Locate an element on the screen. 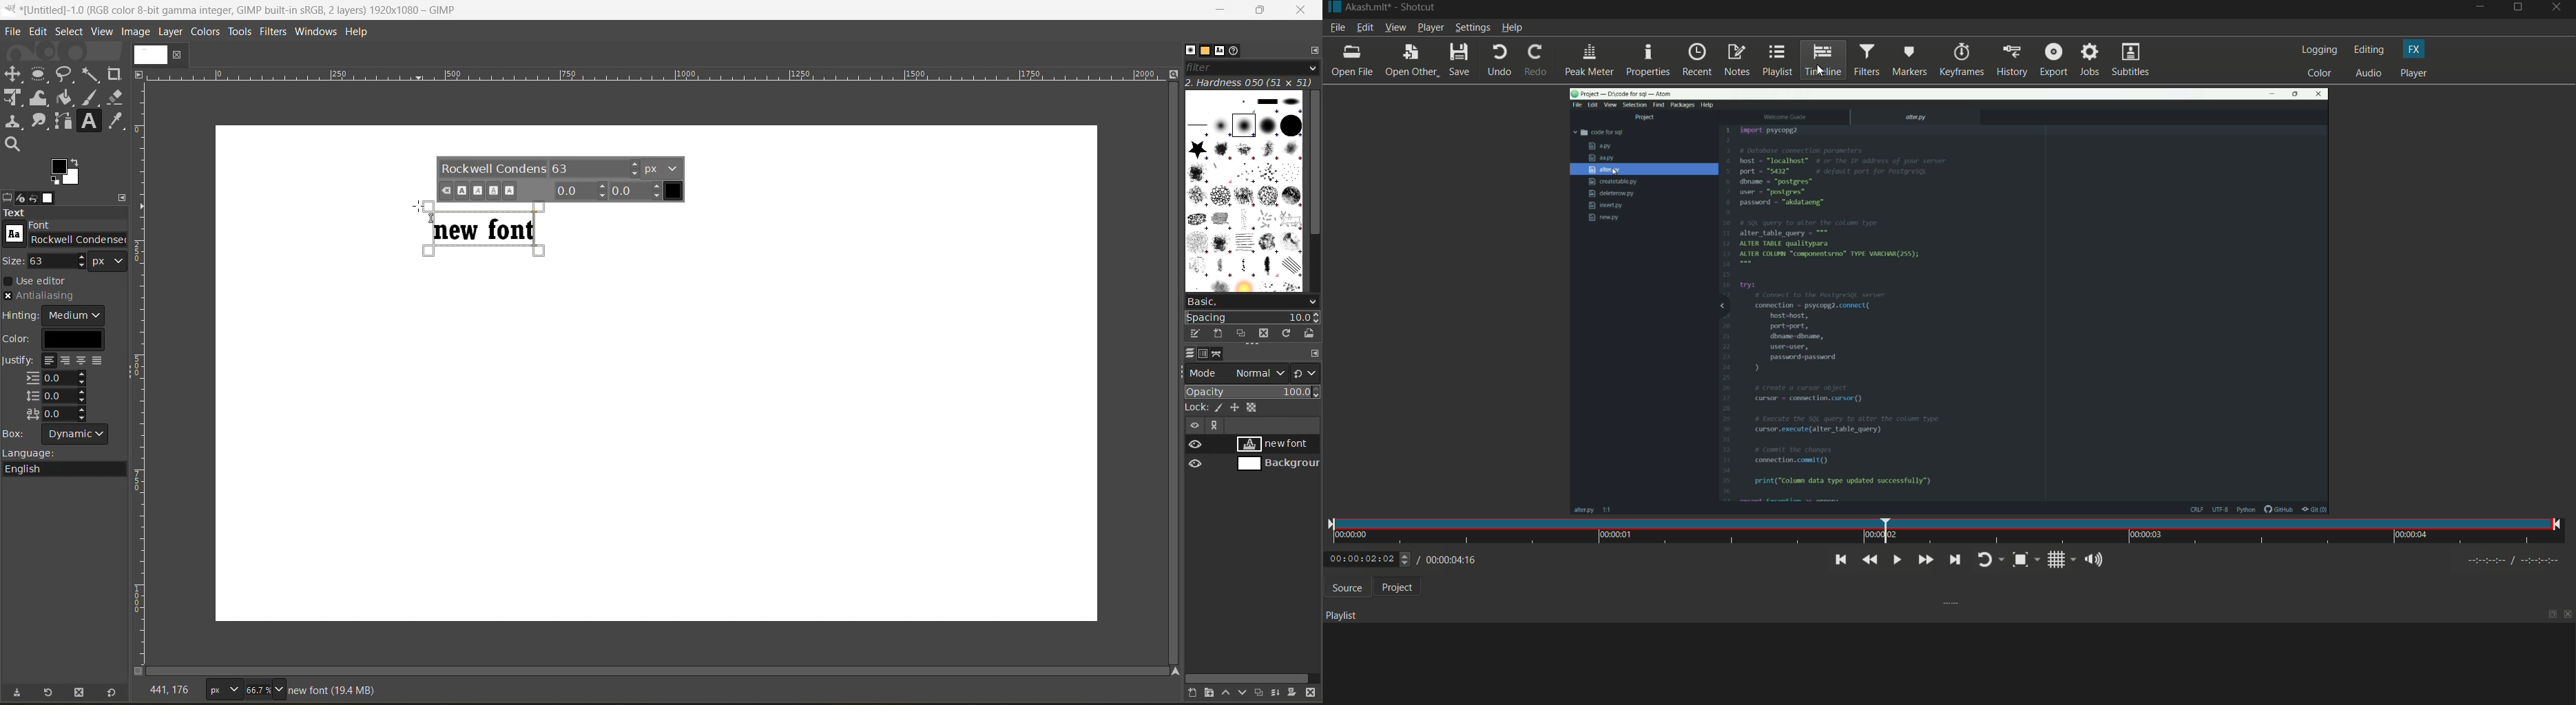  time is located at coordinates (1944, 531).